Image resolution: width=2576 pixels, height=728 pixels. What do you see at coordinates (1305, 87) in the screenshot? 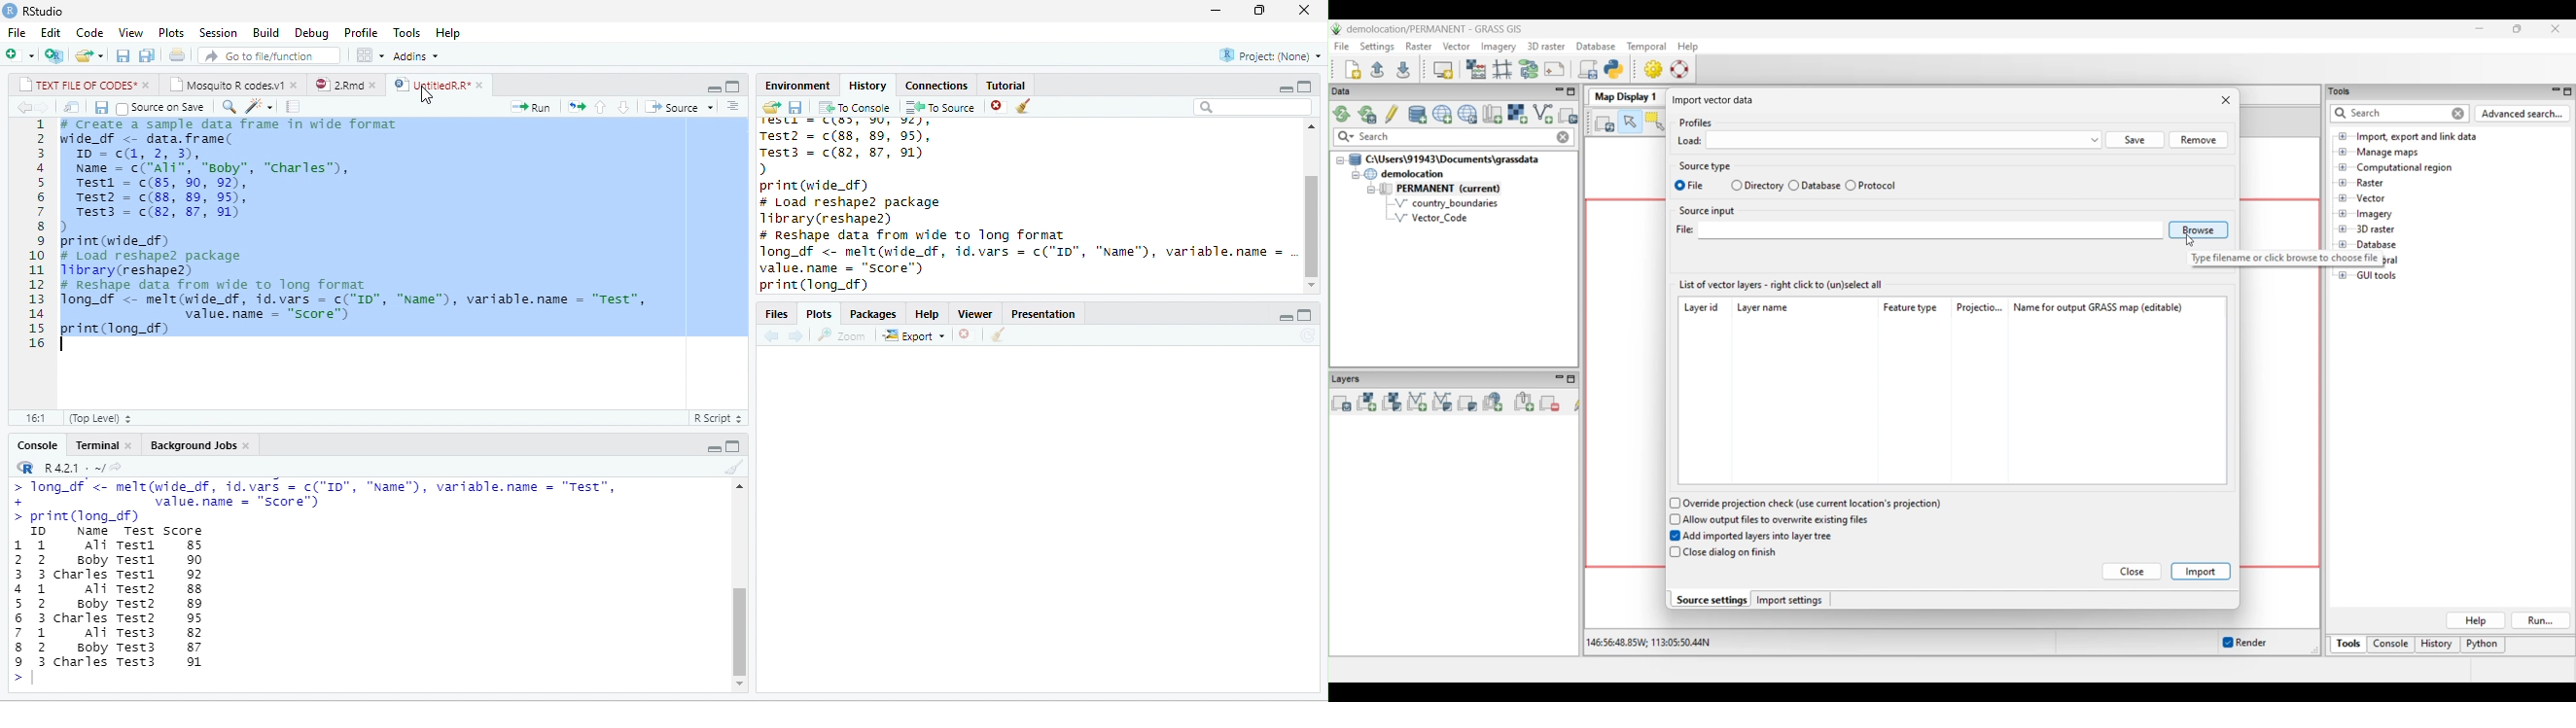
I see `maximize` at bounding box center [1305, 87].